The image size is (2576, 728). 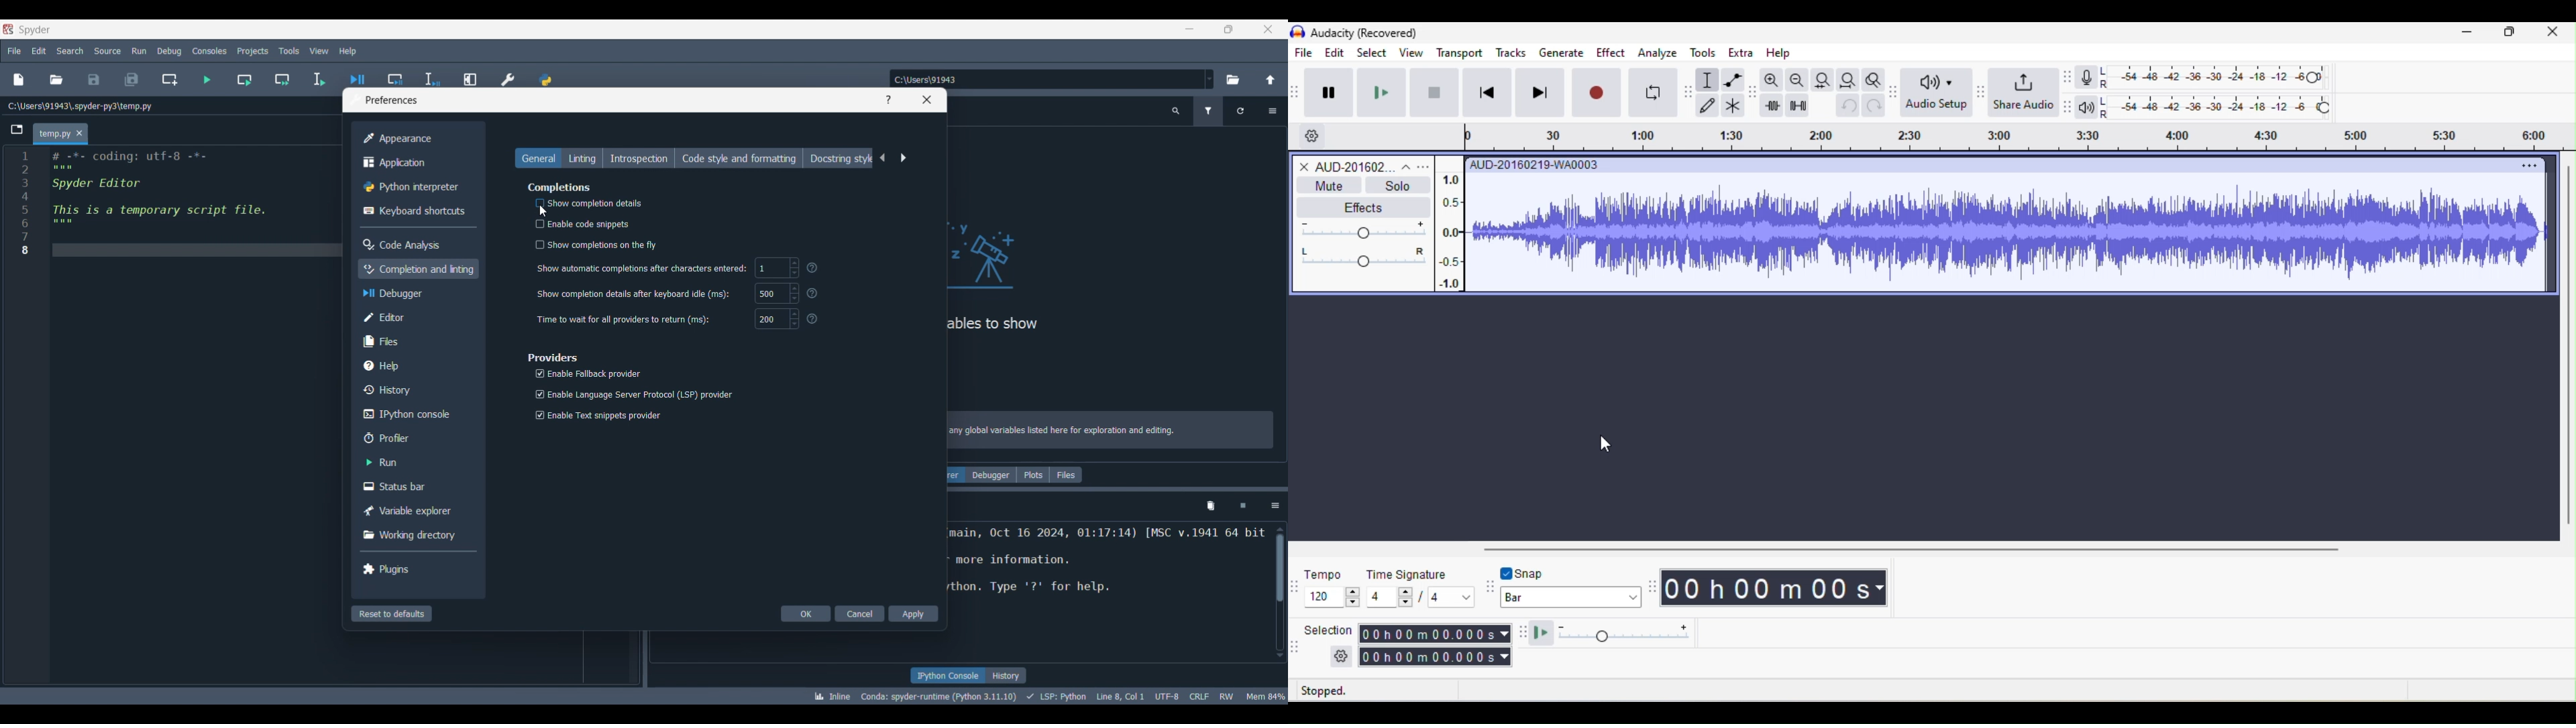 I want to click on help, so click(x=1776, y=53).